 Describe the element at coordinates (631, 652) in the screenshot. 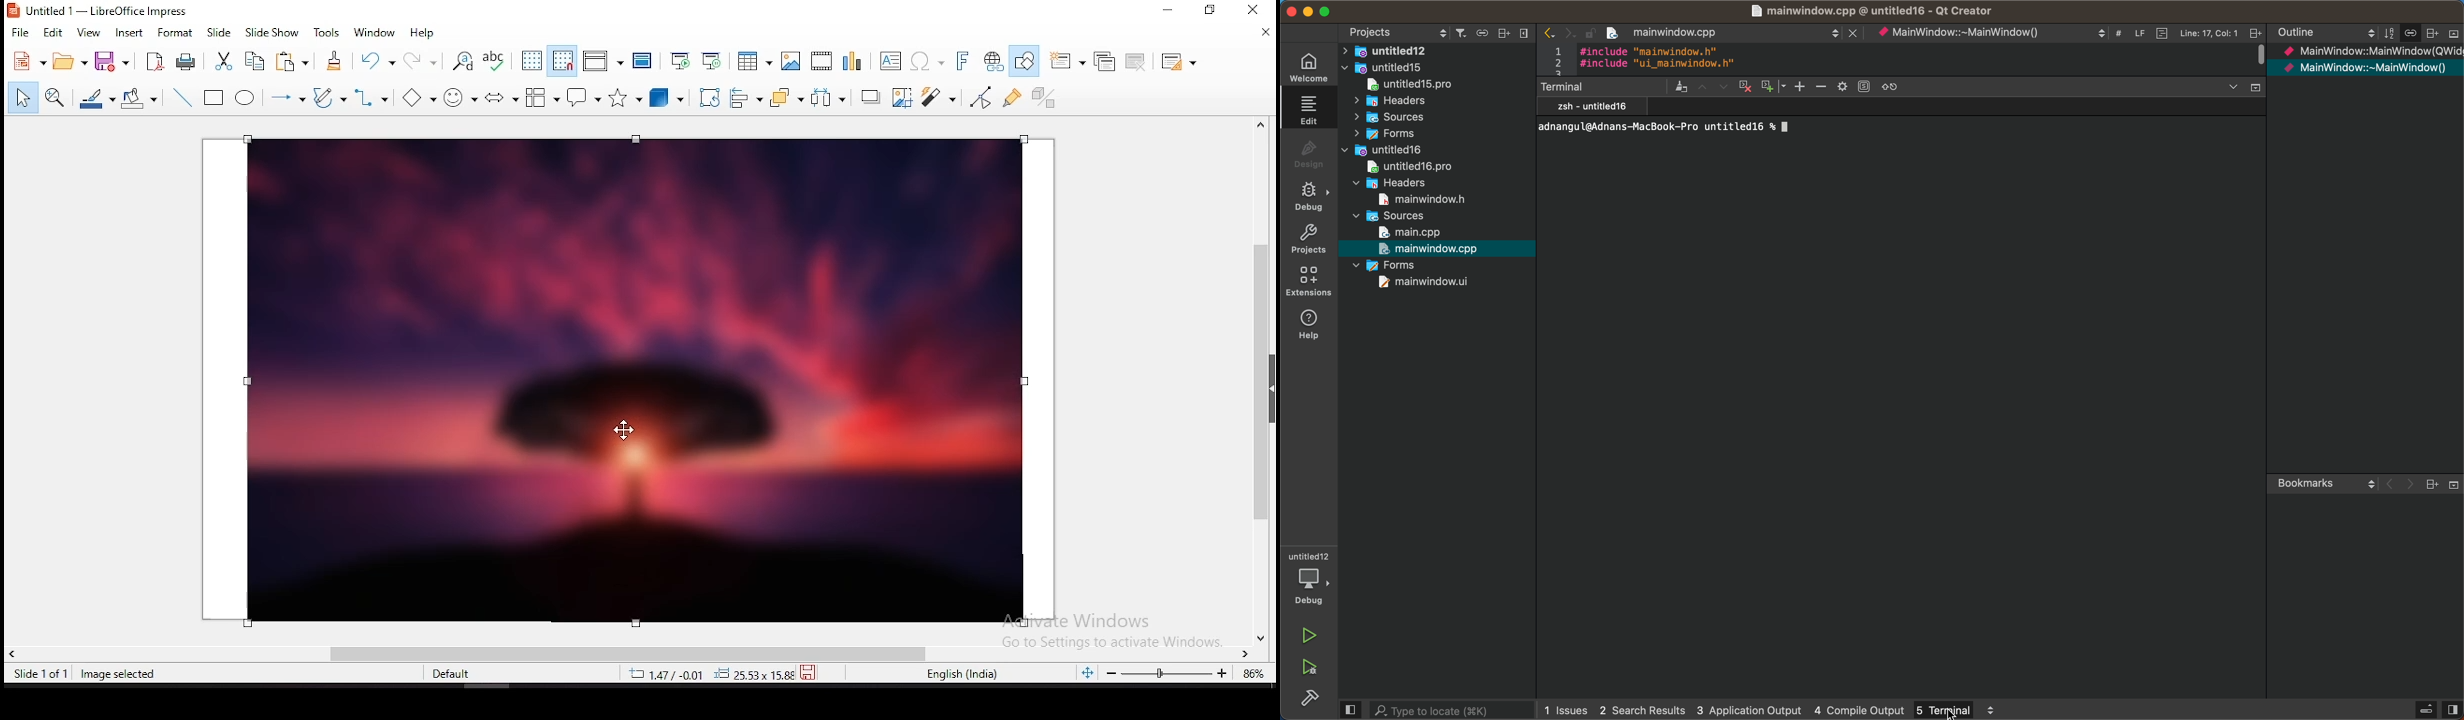

I see `scroll bar` at that location.